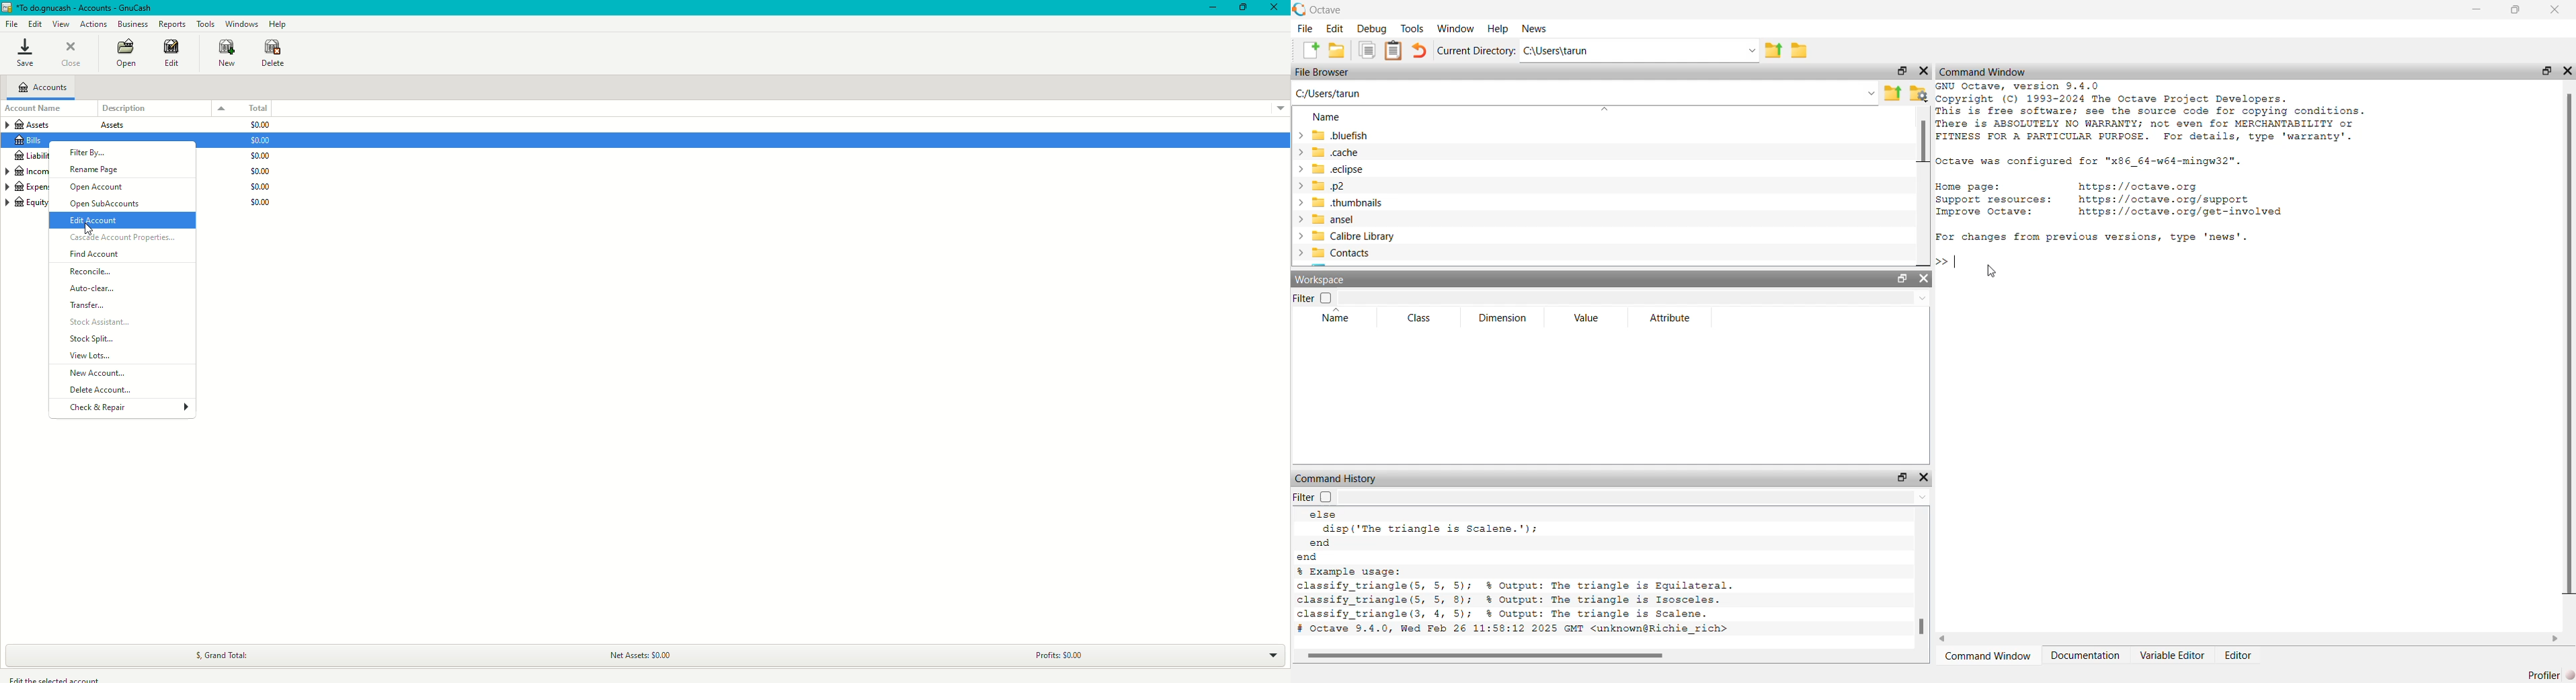 The width and height of the screenshot is (2576, 700). Describe the element at coordinates (1668, 318) in the screenshot. I see `attribute` at that location.